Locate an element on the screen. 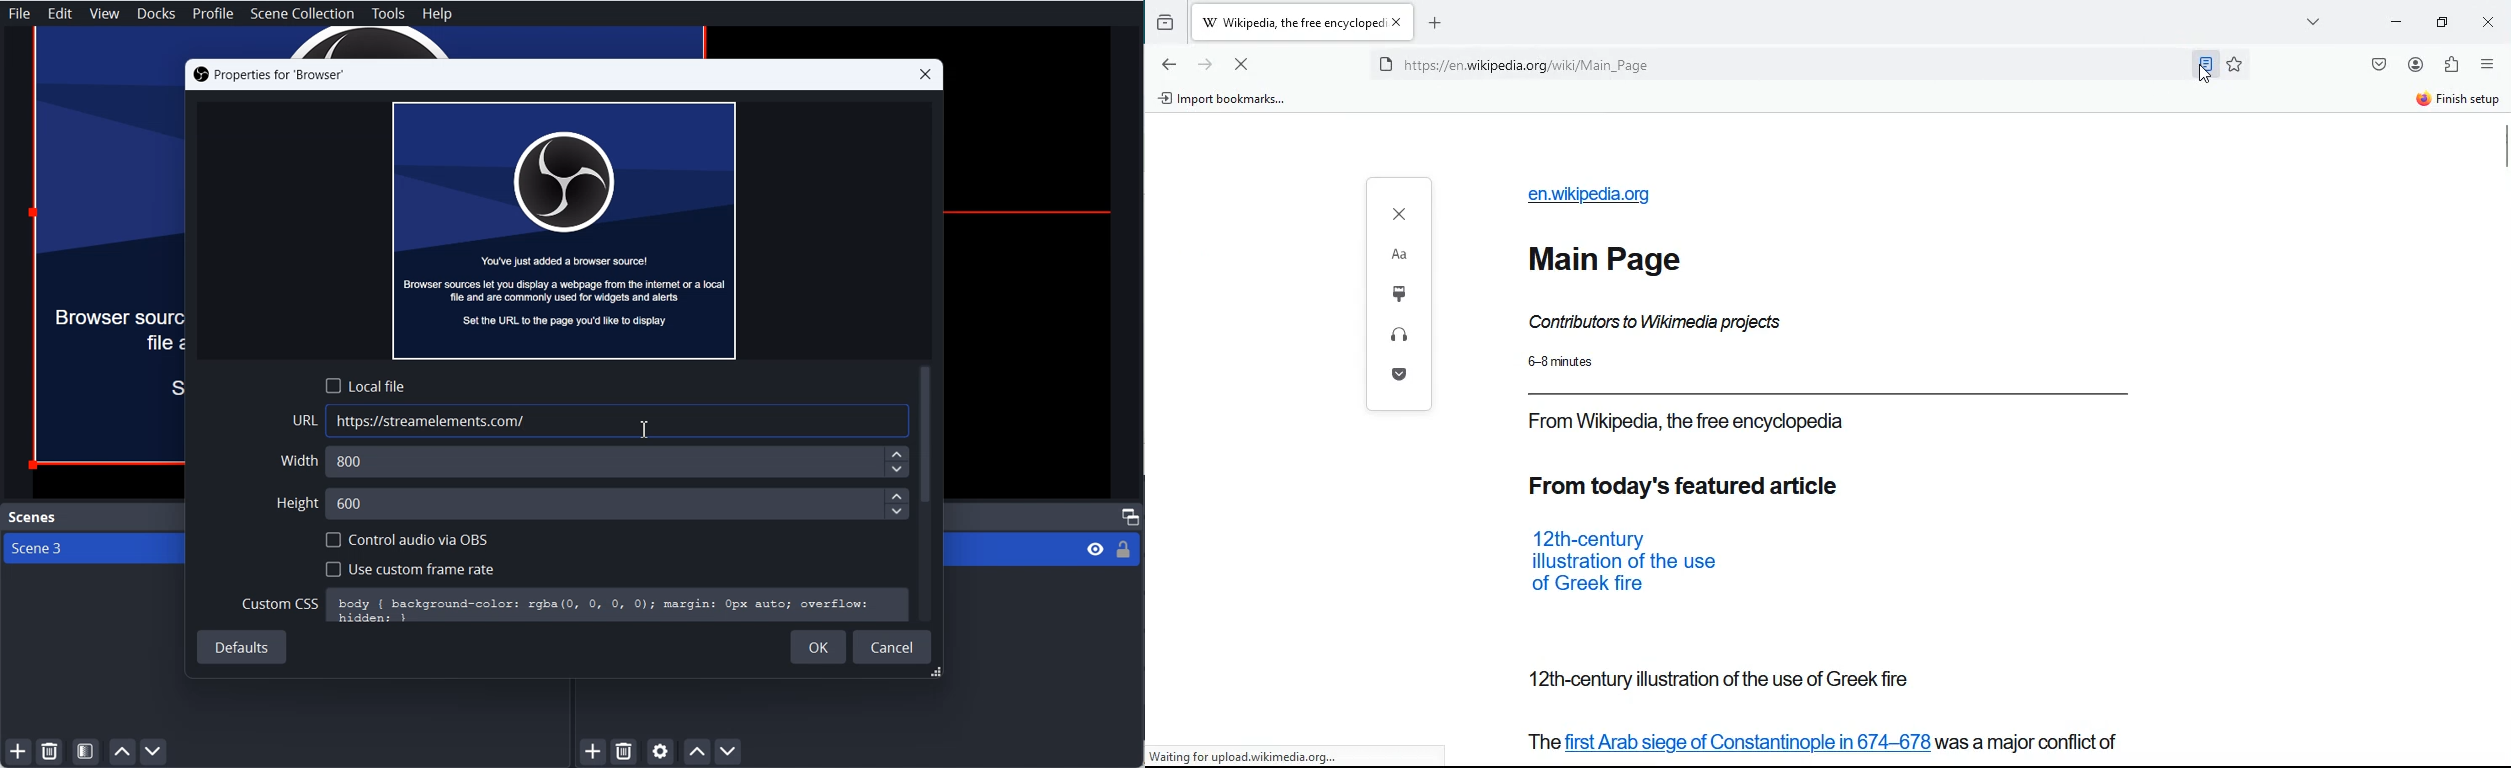 This screenshot has height=784, width=2520. File width drag handle is located at coordinates (938, 674).